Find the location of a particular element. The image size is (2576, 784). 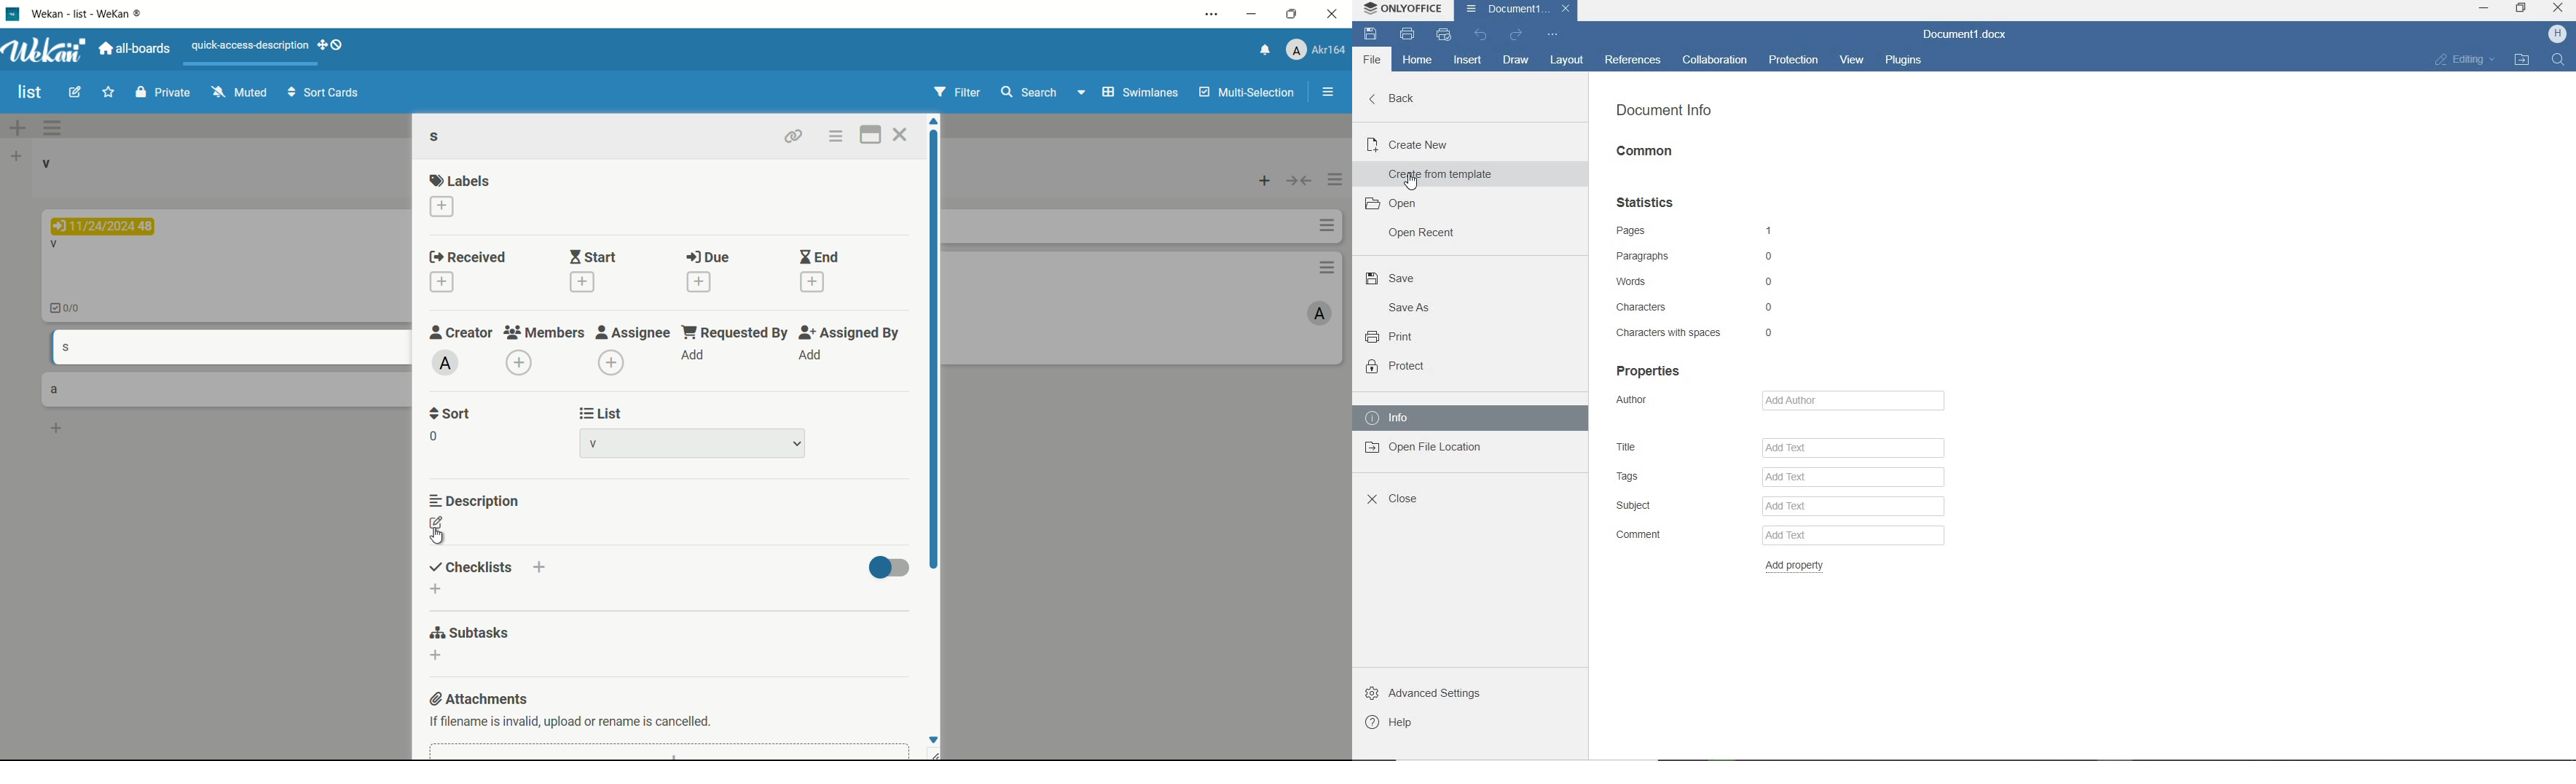

create new is located at coordinates (1413, 143).